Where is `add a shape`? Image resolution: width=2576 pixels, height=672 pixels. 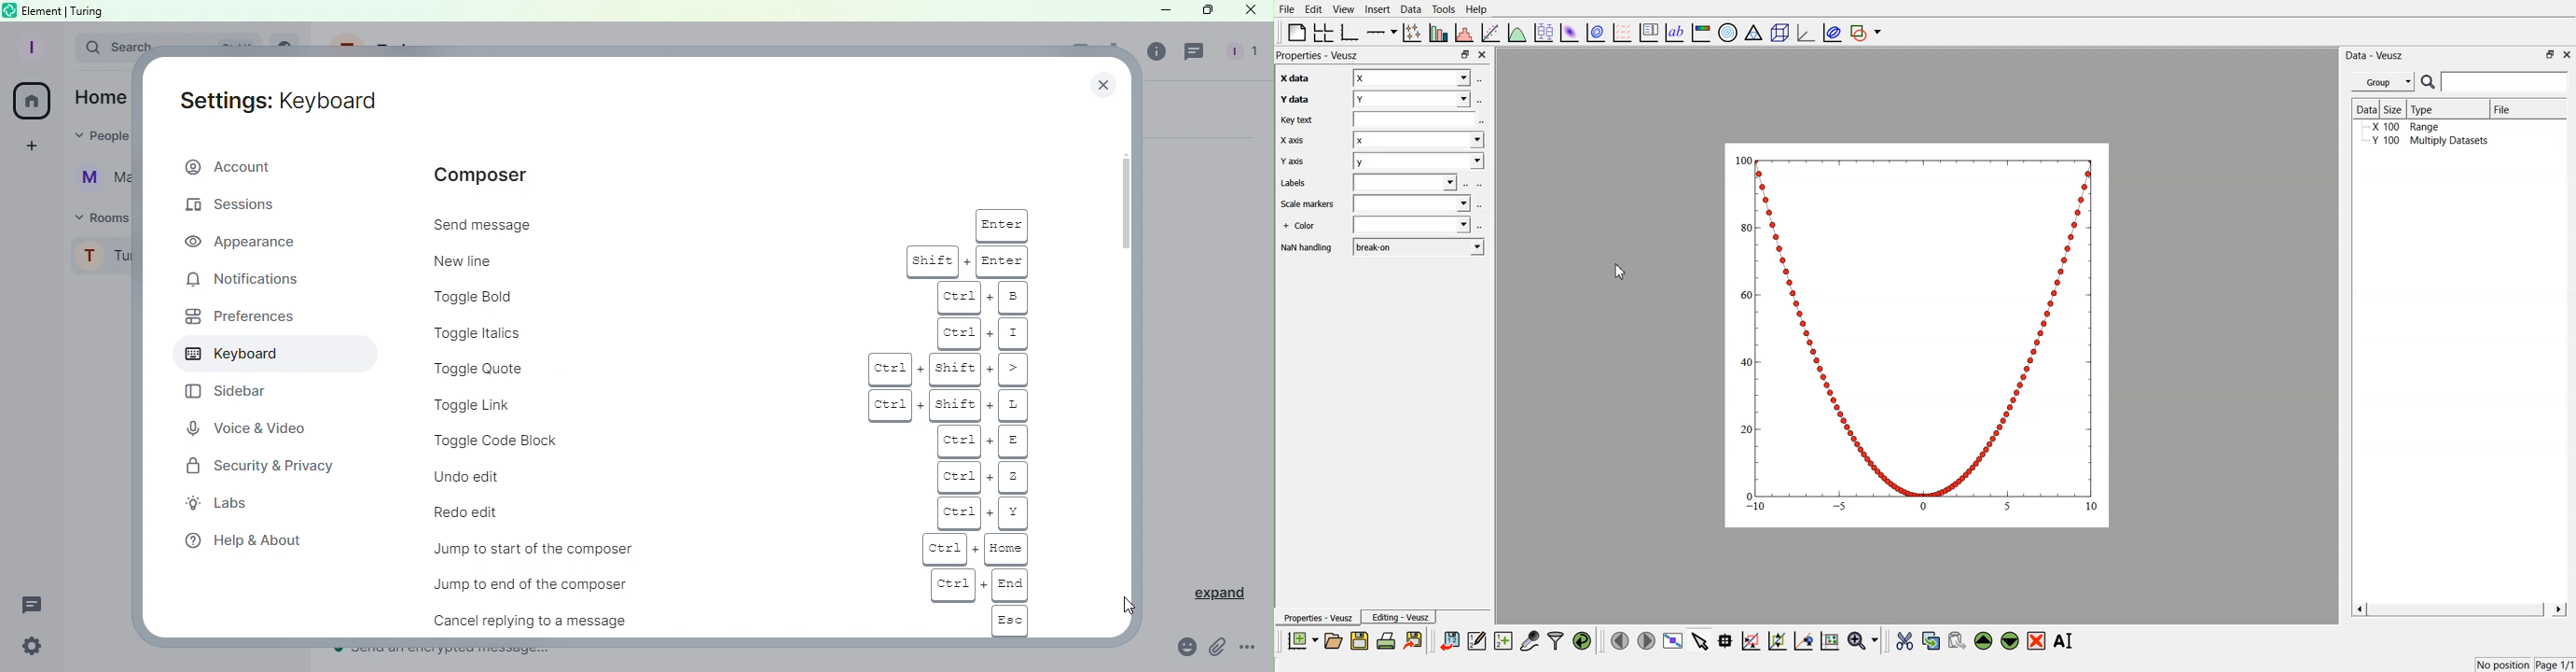 add a shape is located at coordinates (1867, 33).